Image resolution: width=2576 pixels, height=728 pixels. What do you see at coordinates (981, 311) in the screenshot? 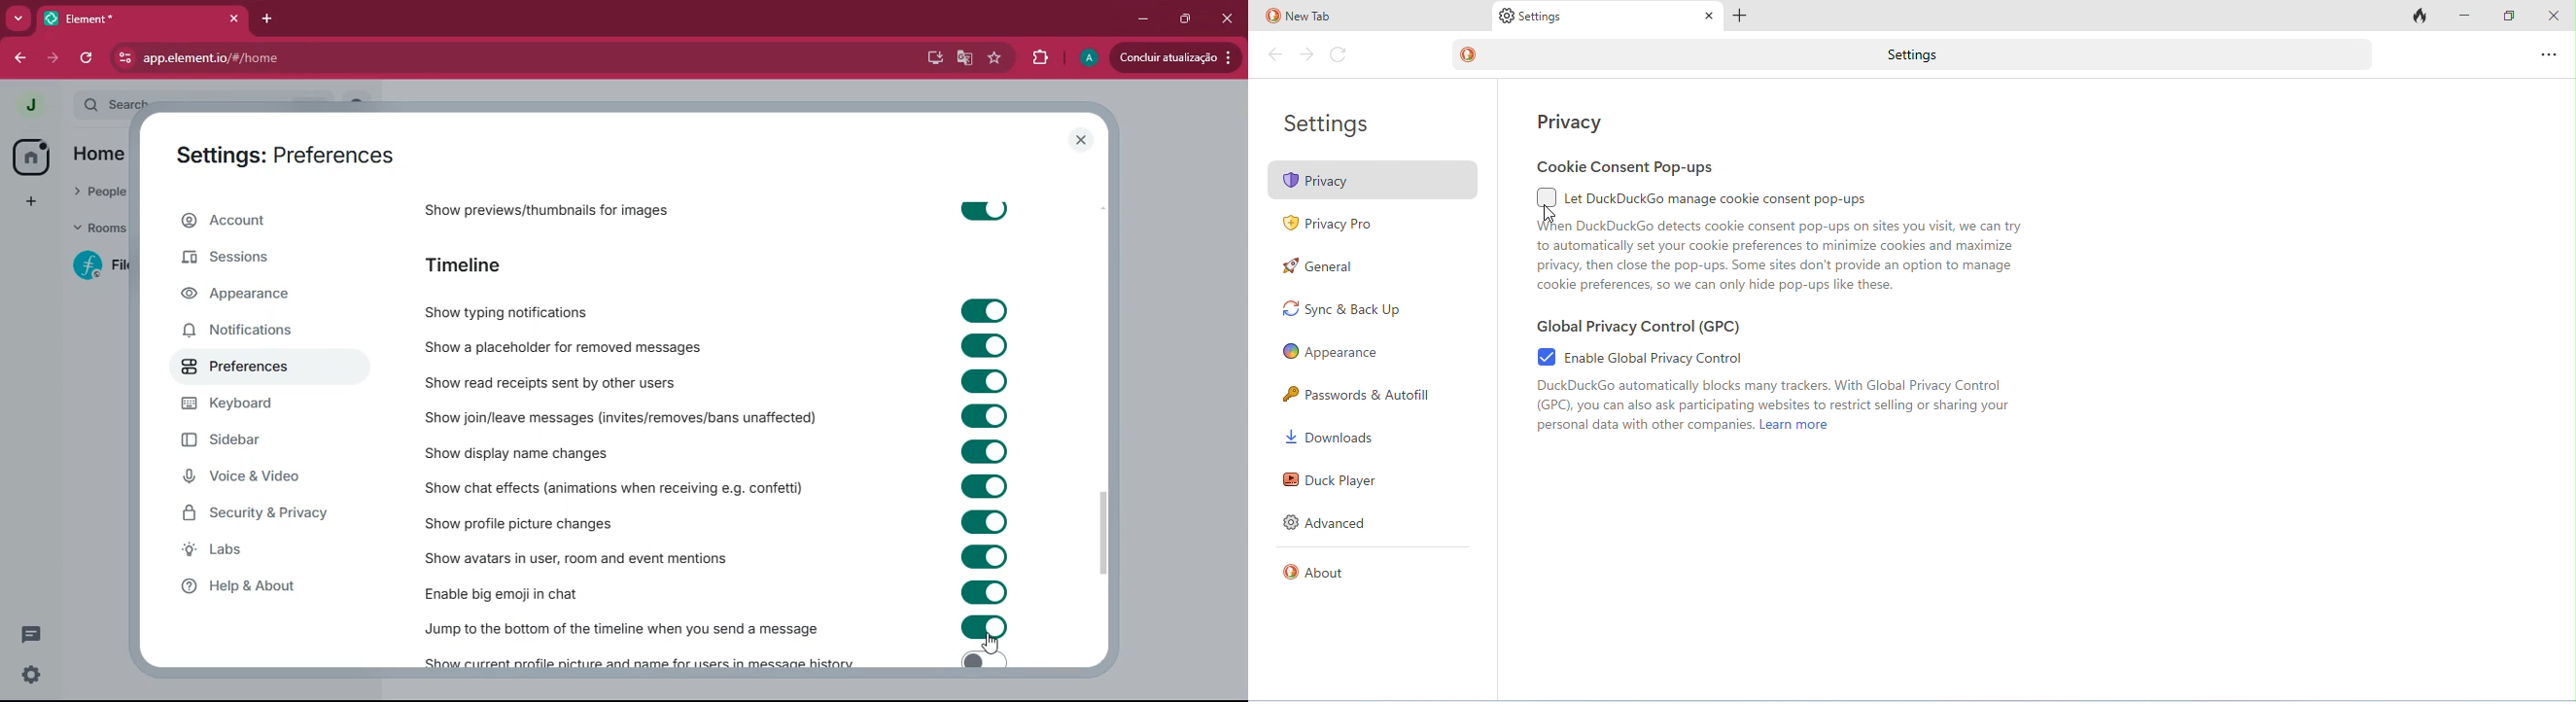
I see `toggle on ` at bounding box center [981, 311].